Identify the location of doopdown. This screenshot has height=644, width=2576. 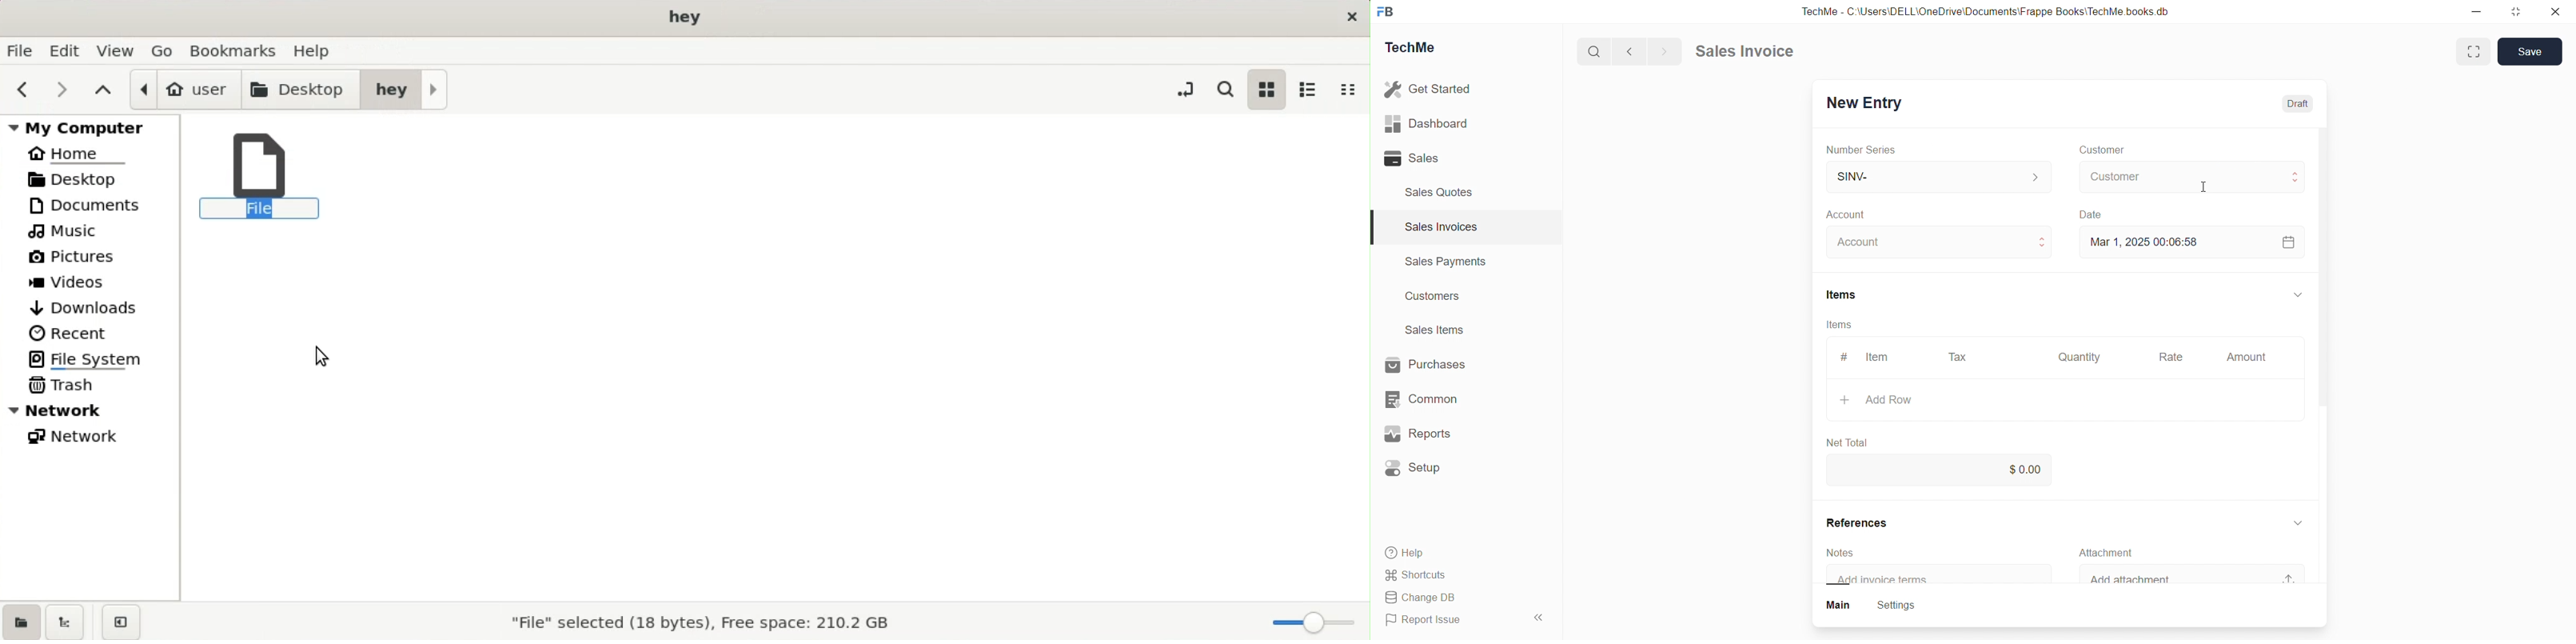
(2296, 292).